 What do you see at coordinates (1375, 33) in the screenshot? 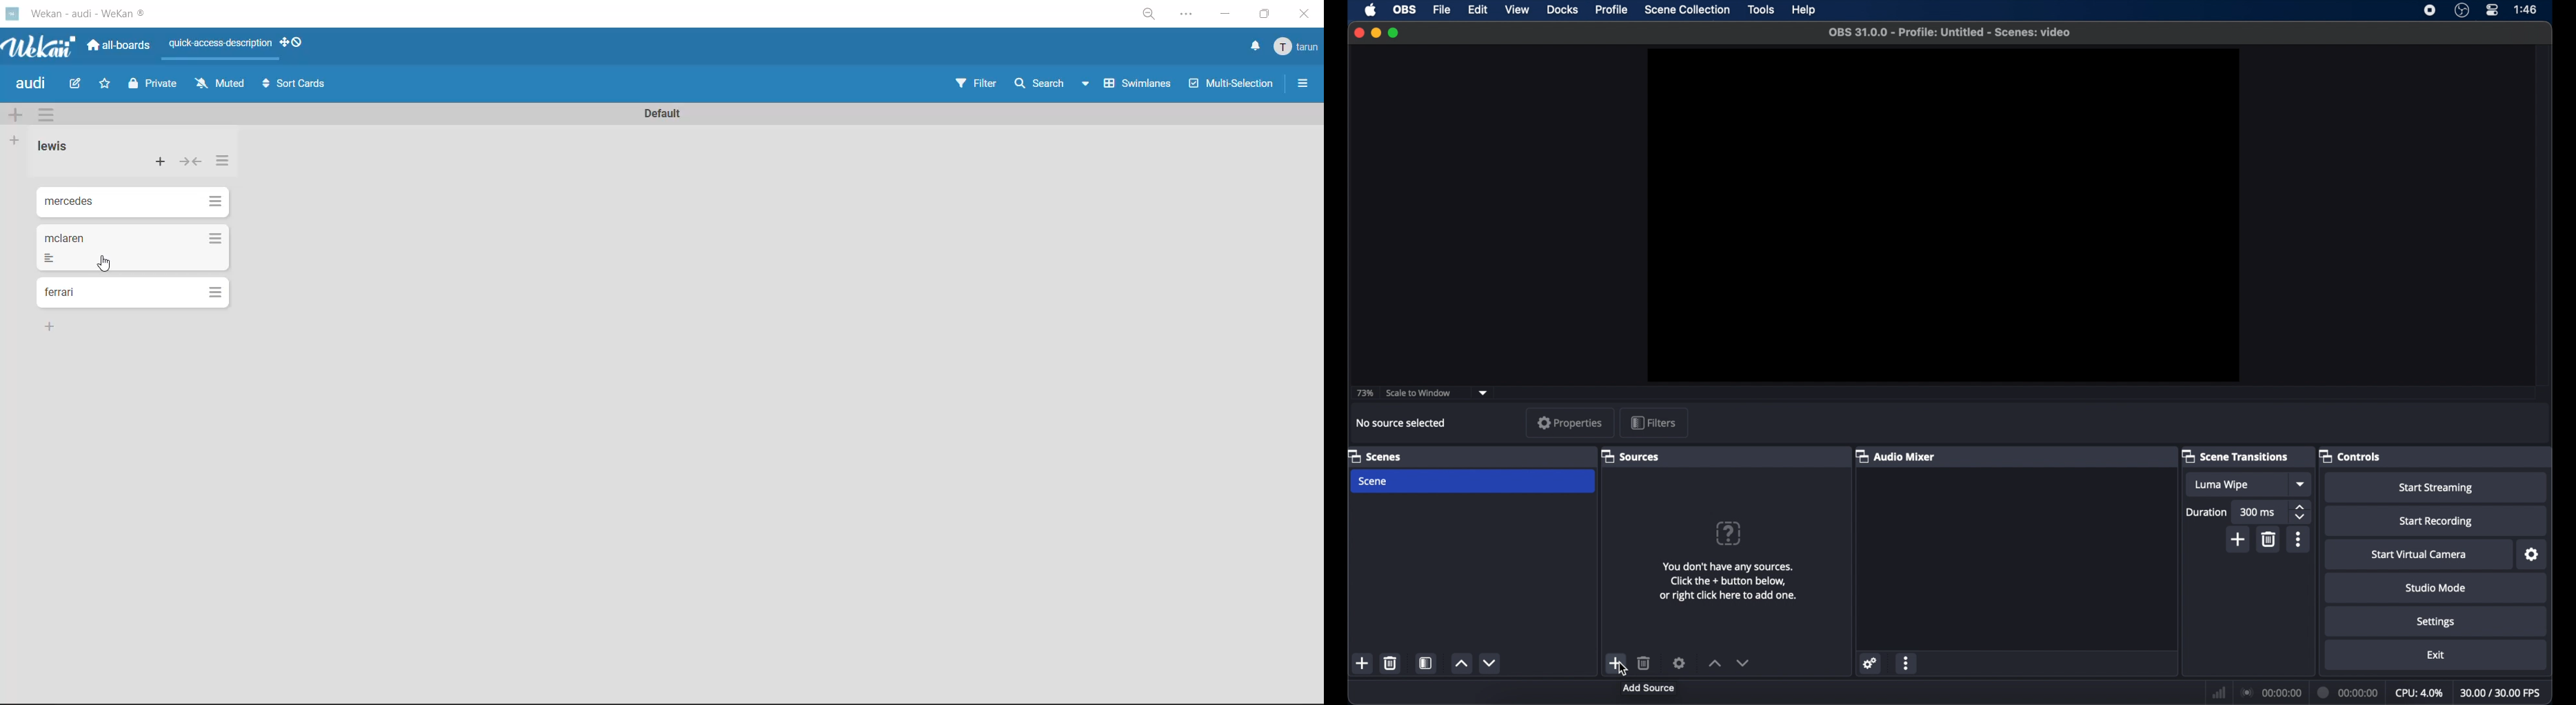
I see `minimize` at bounding box center [1375, 33].